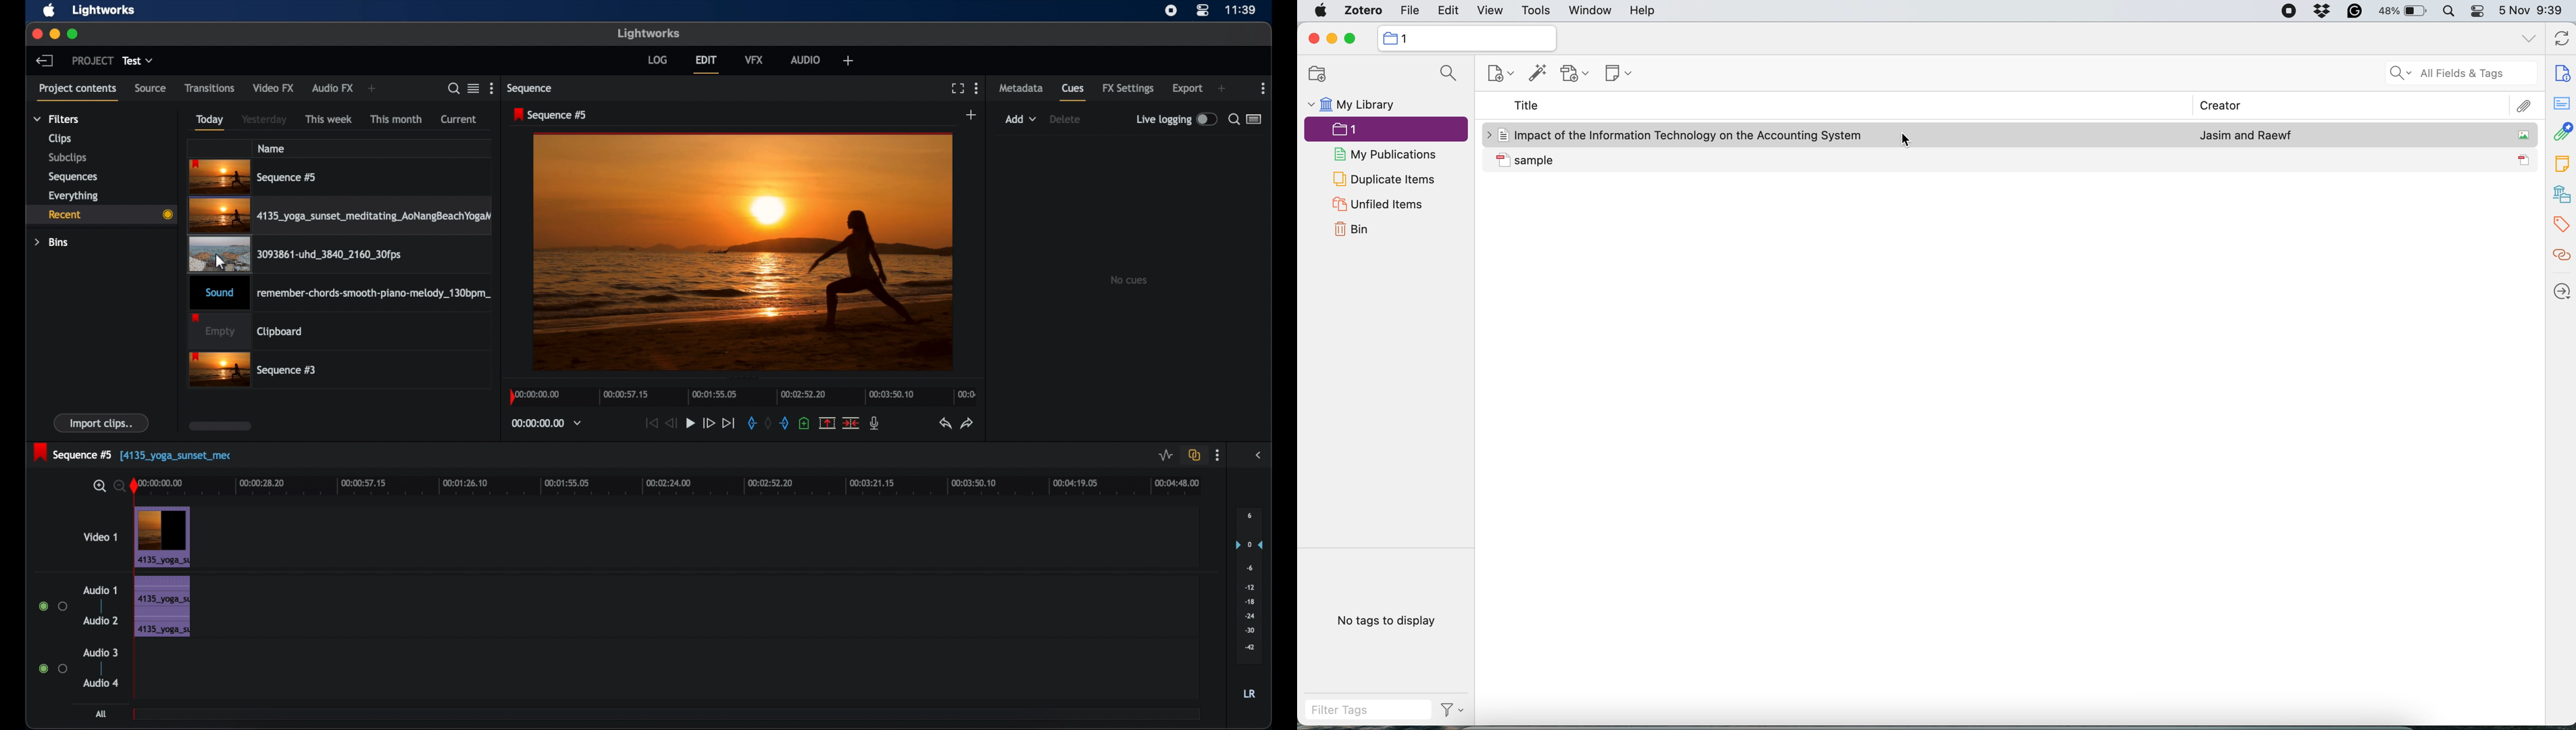  Describe the element at coordinates (706, 64) in the screenshot. I see `edit` at that location.